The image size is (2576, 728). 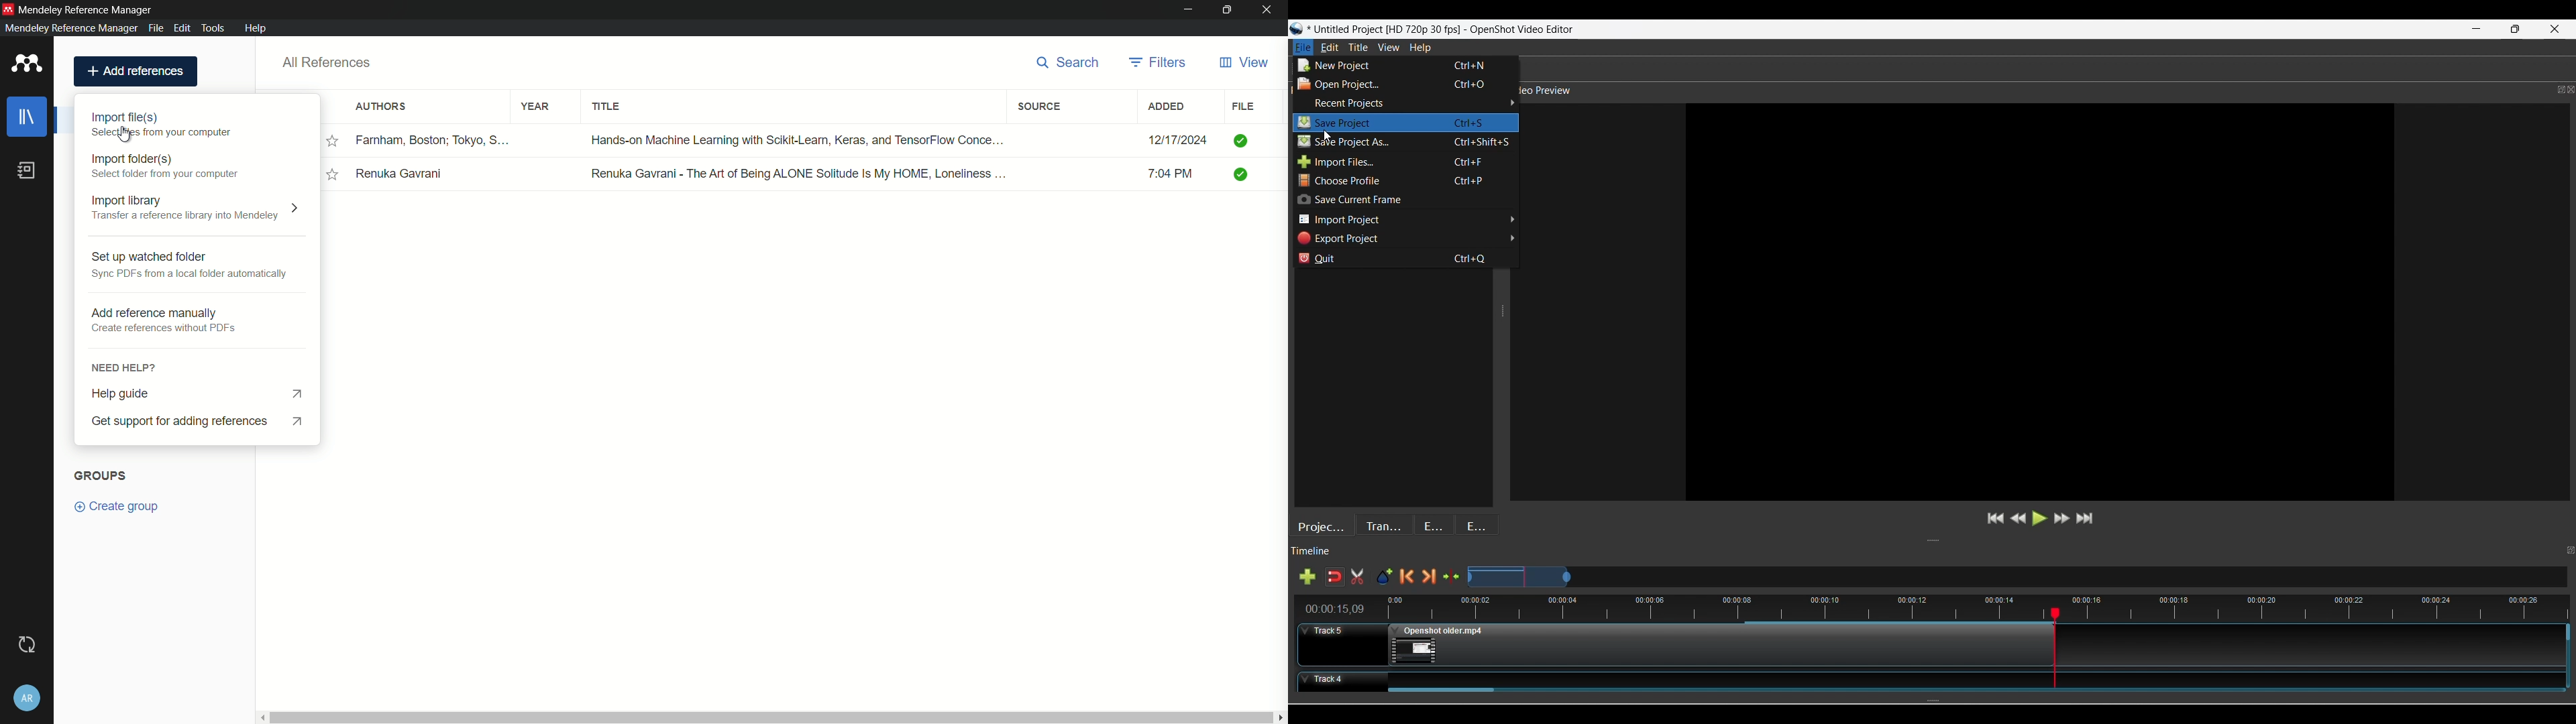 What do you see at coordinates (1714, 607) in the screenshot?
I see `Timestamps for all frames` at bounding box center [1714, 607].